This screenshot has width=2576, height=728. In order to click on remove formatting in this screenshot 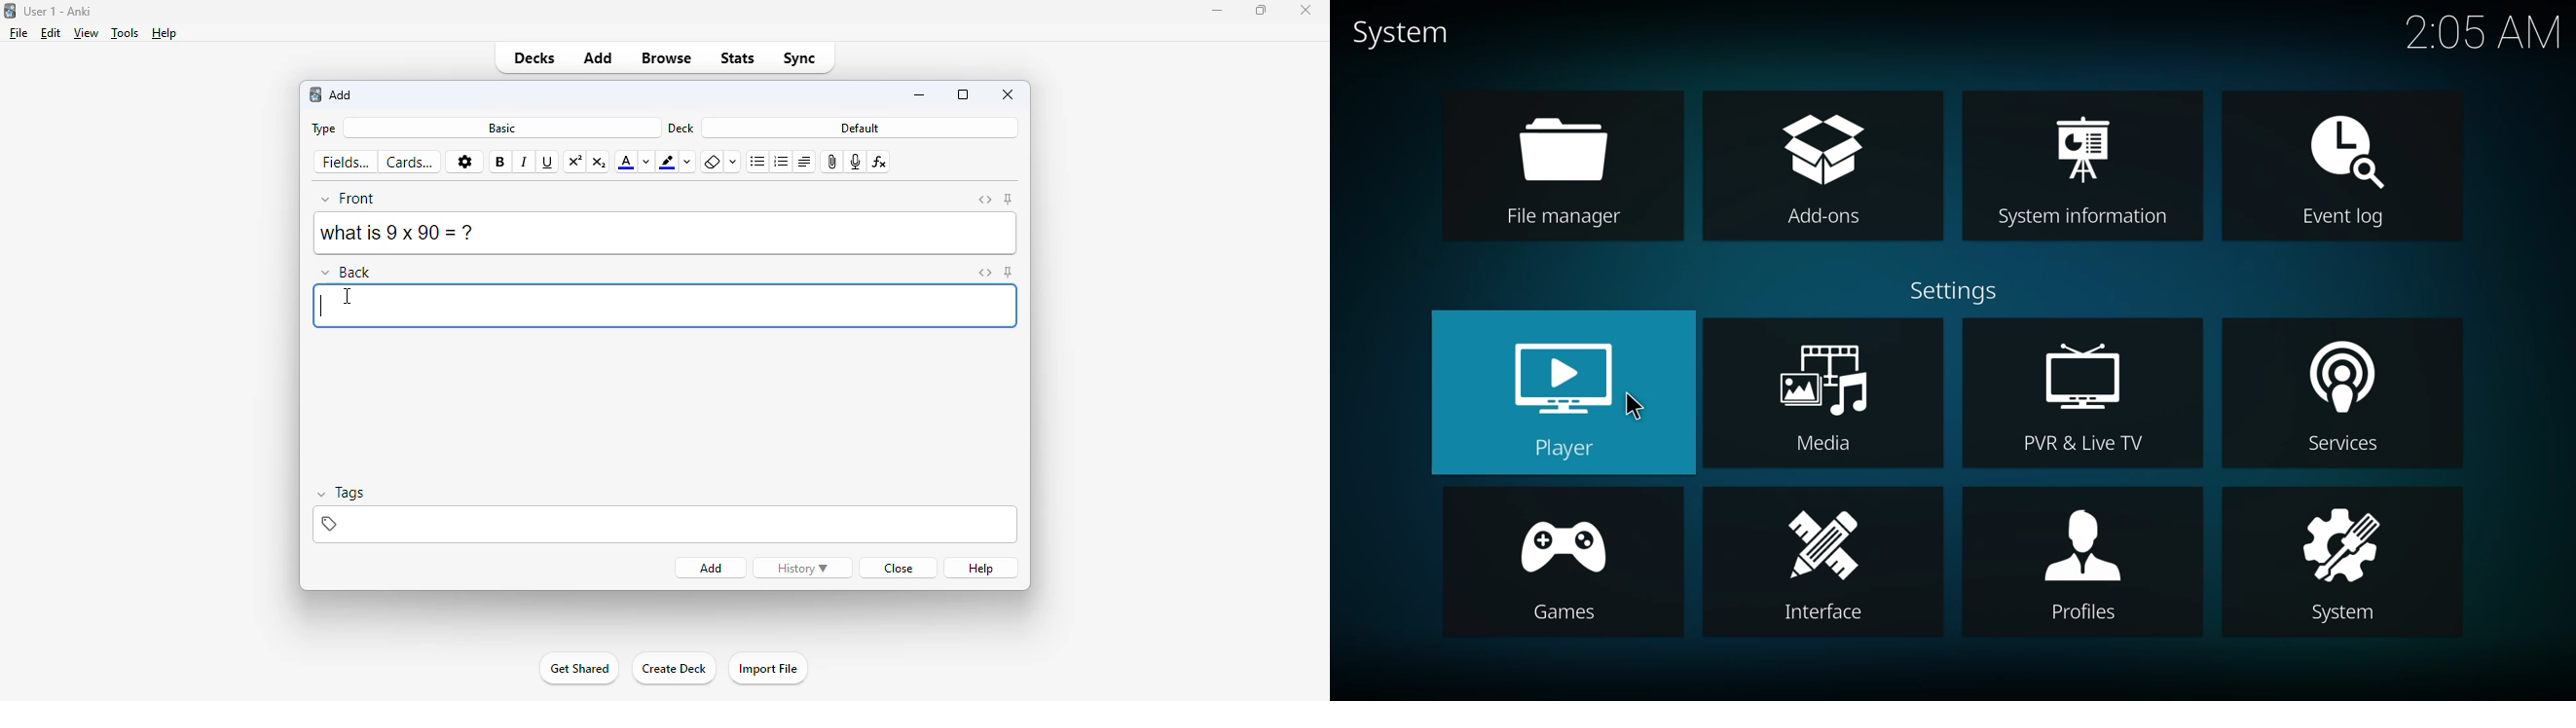, I will do `click(714, 162)`.